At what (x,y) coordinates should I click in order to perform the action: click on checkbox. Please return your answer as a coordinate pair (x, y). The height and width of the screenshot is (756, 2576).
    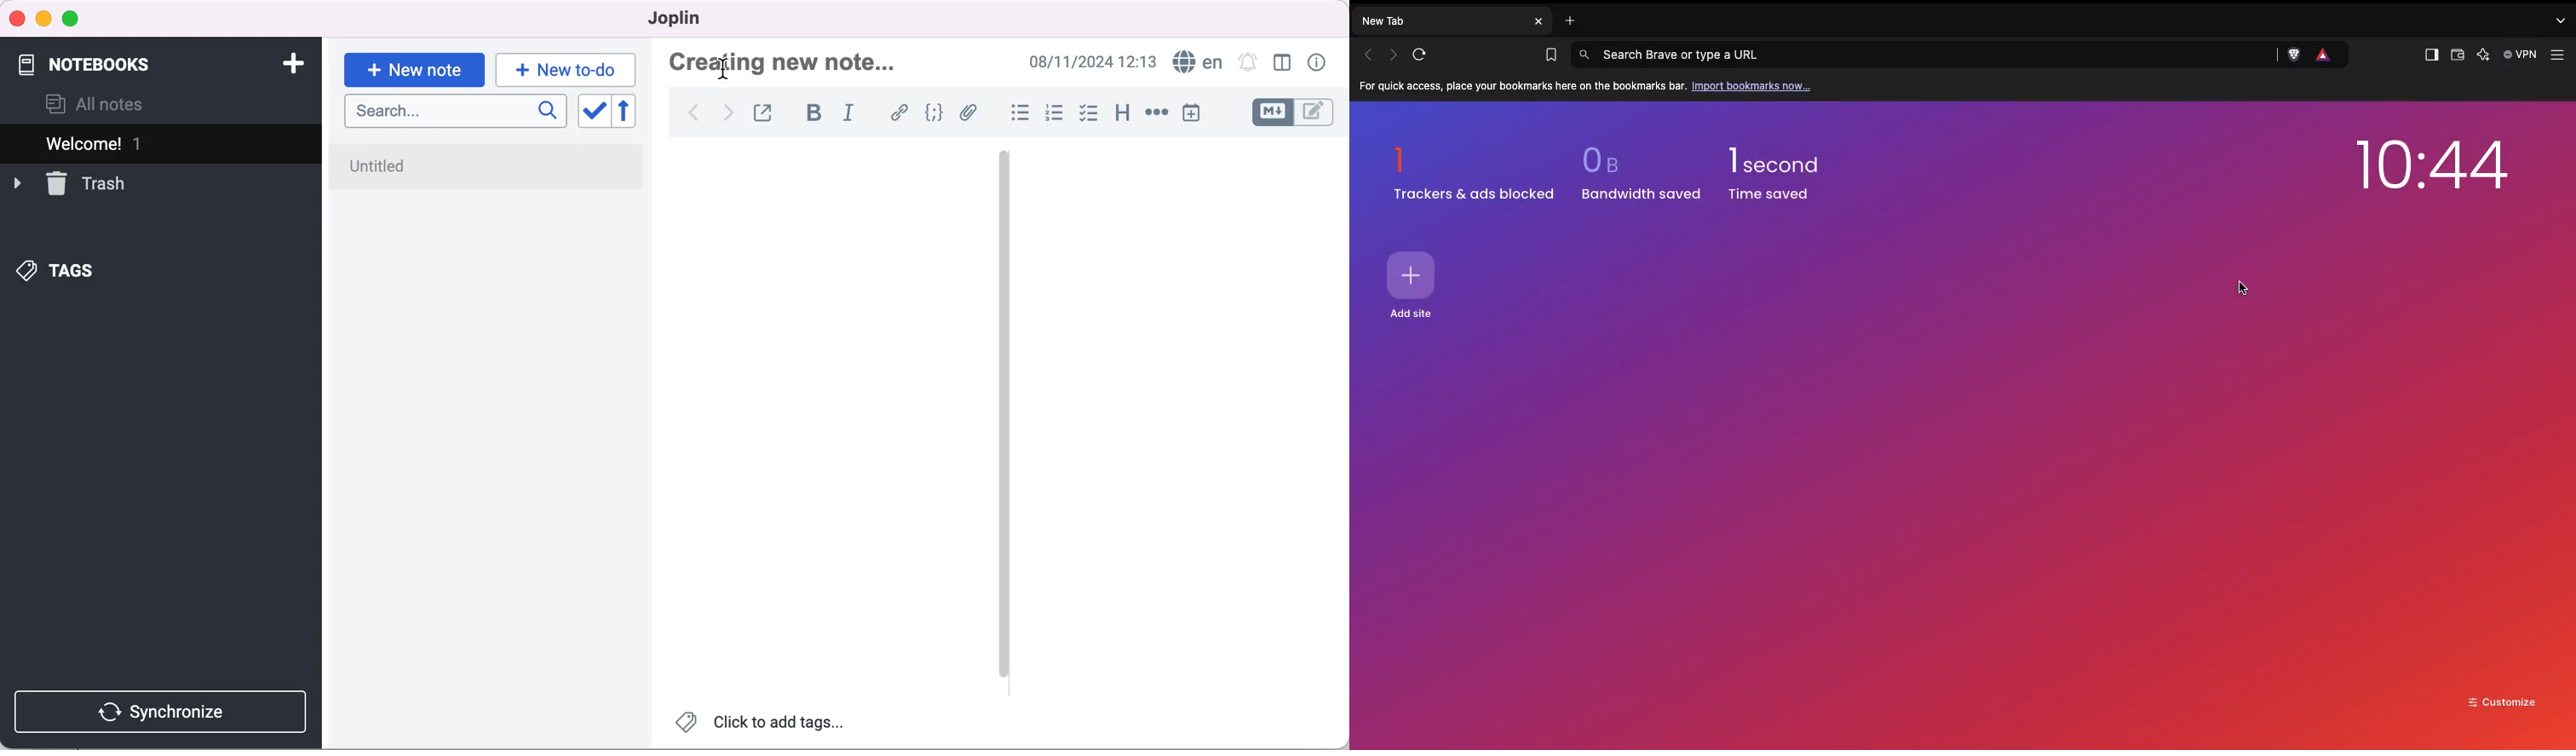
    Looking at the image, I should click on (1090, 115).